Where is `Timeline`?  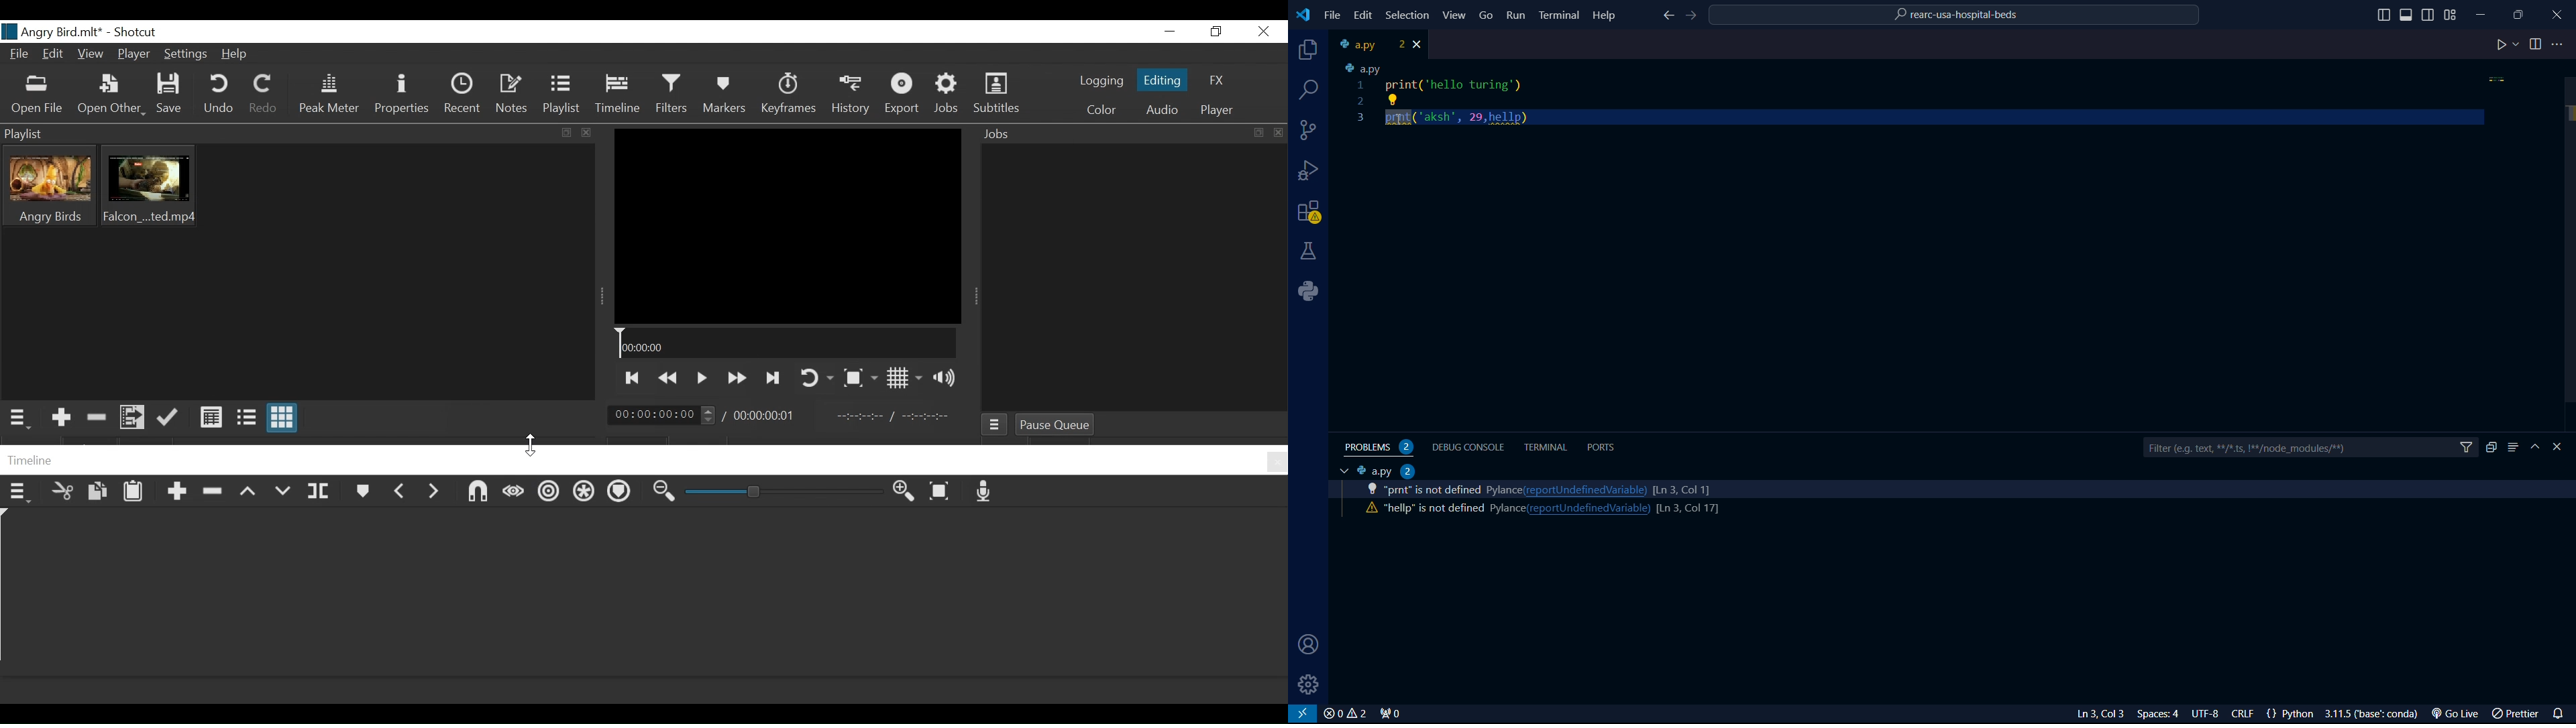
Timeline is located at coordinates (621, 96).